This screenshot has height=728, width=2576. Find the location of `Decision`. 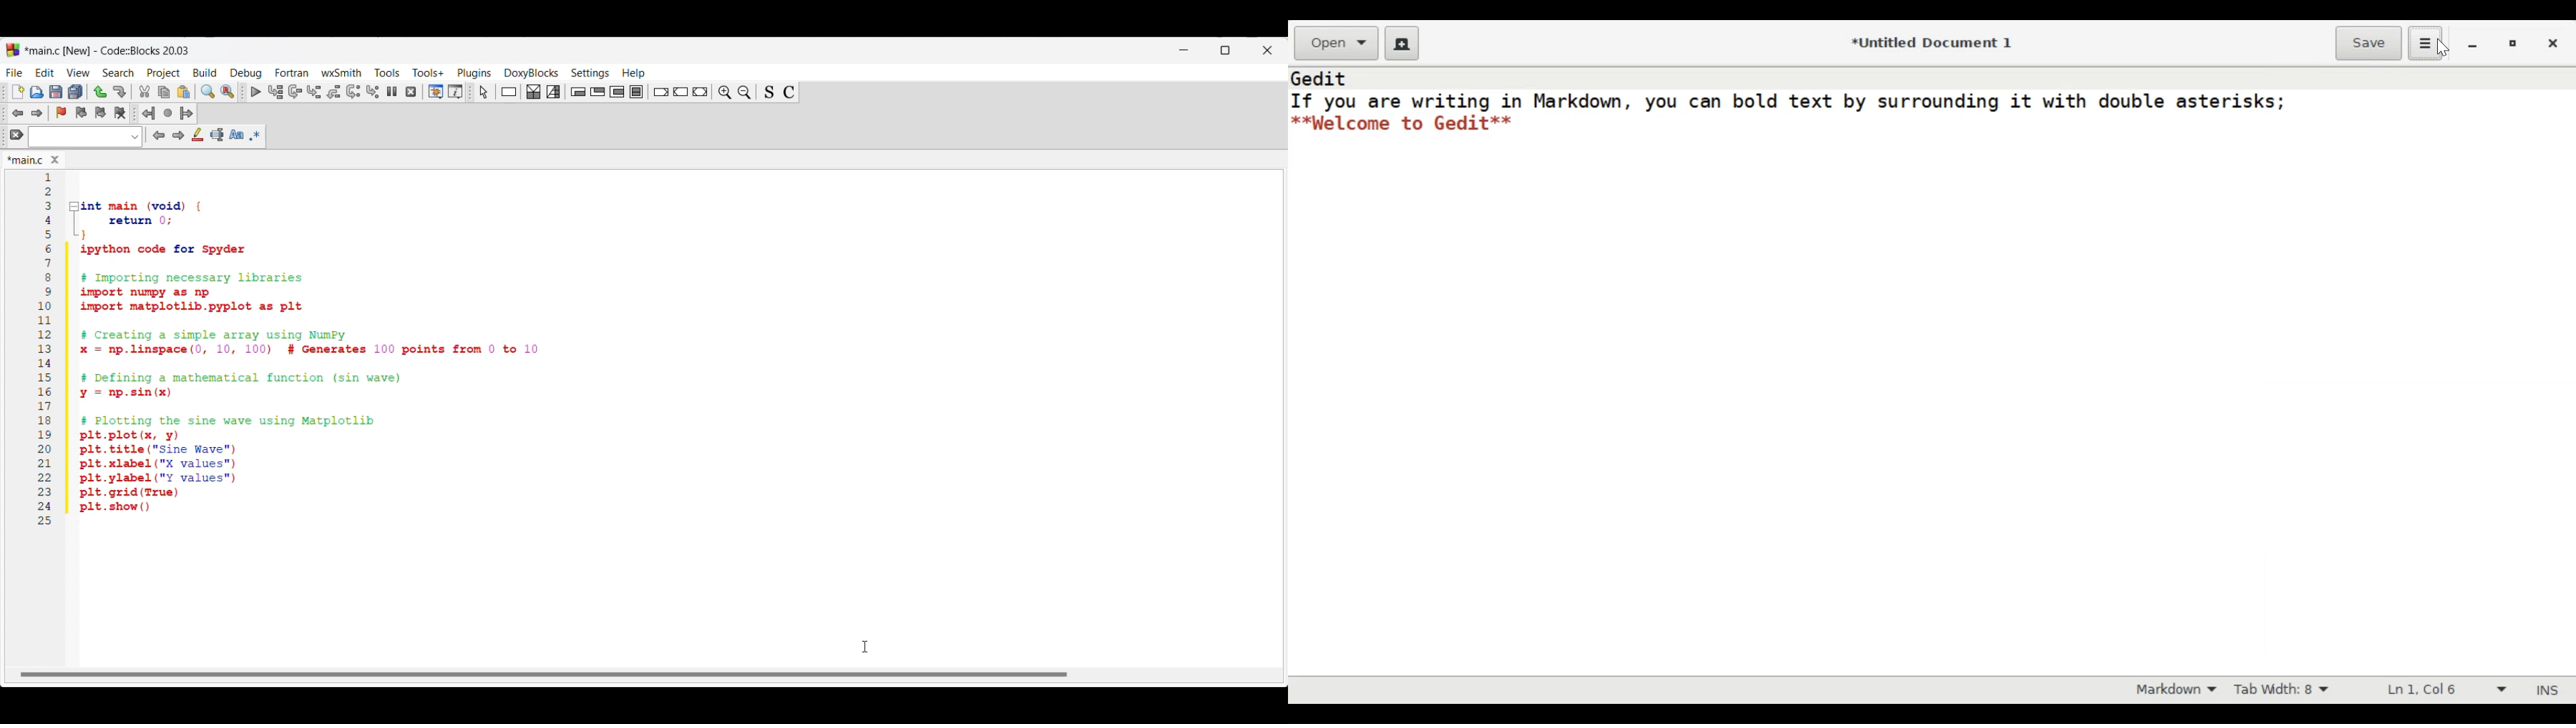

Decision is located at coordinates (533, 92).